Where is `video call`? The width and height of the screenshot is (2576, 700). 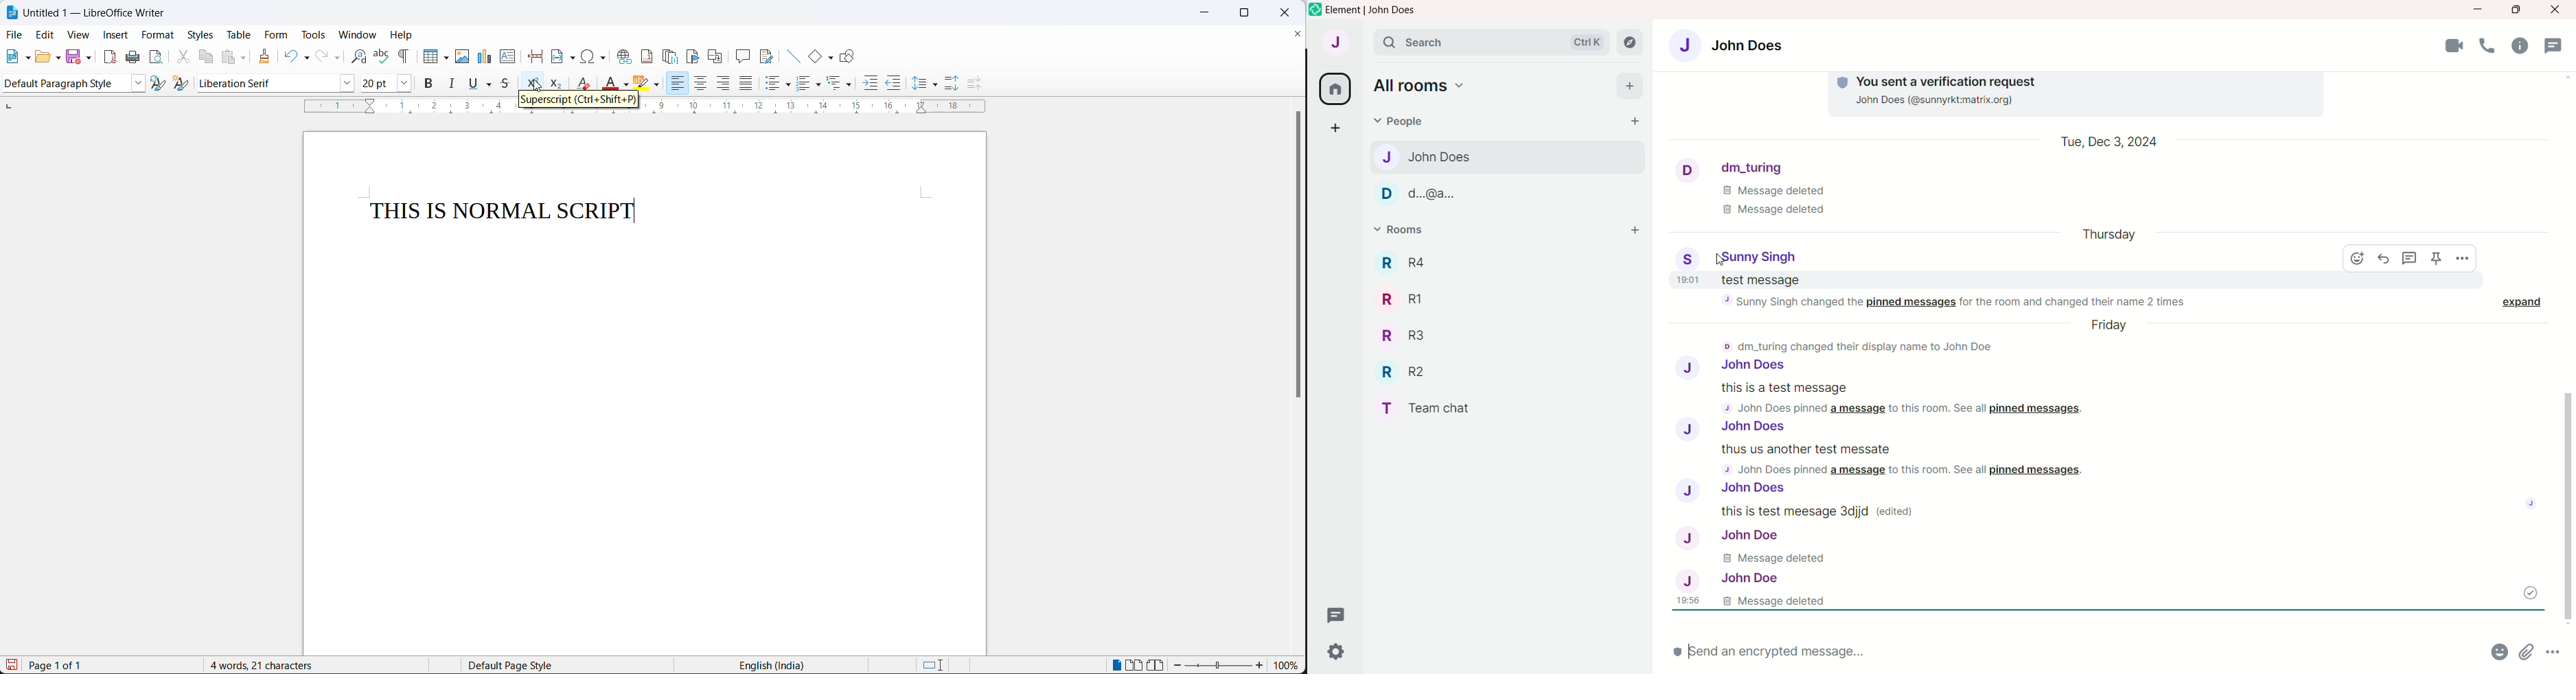
video call is located at coordinates (2453, 45).